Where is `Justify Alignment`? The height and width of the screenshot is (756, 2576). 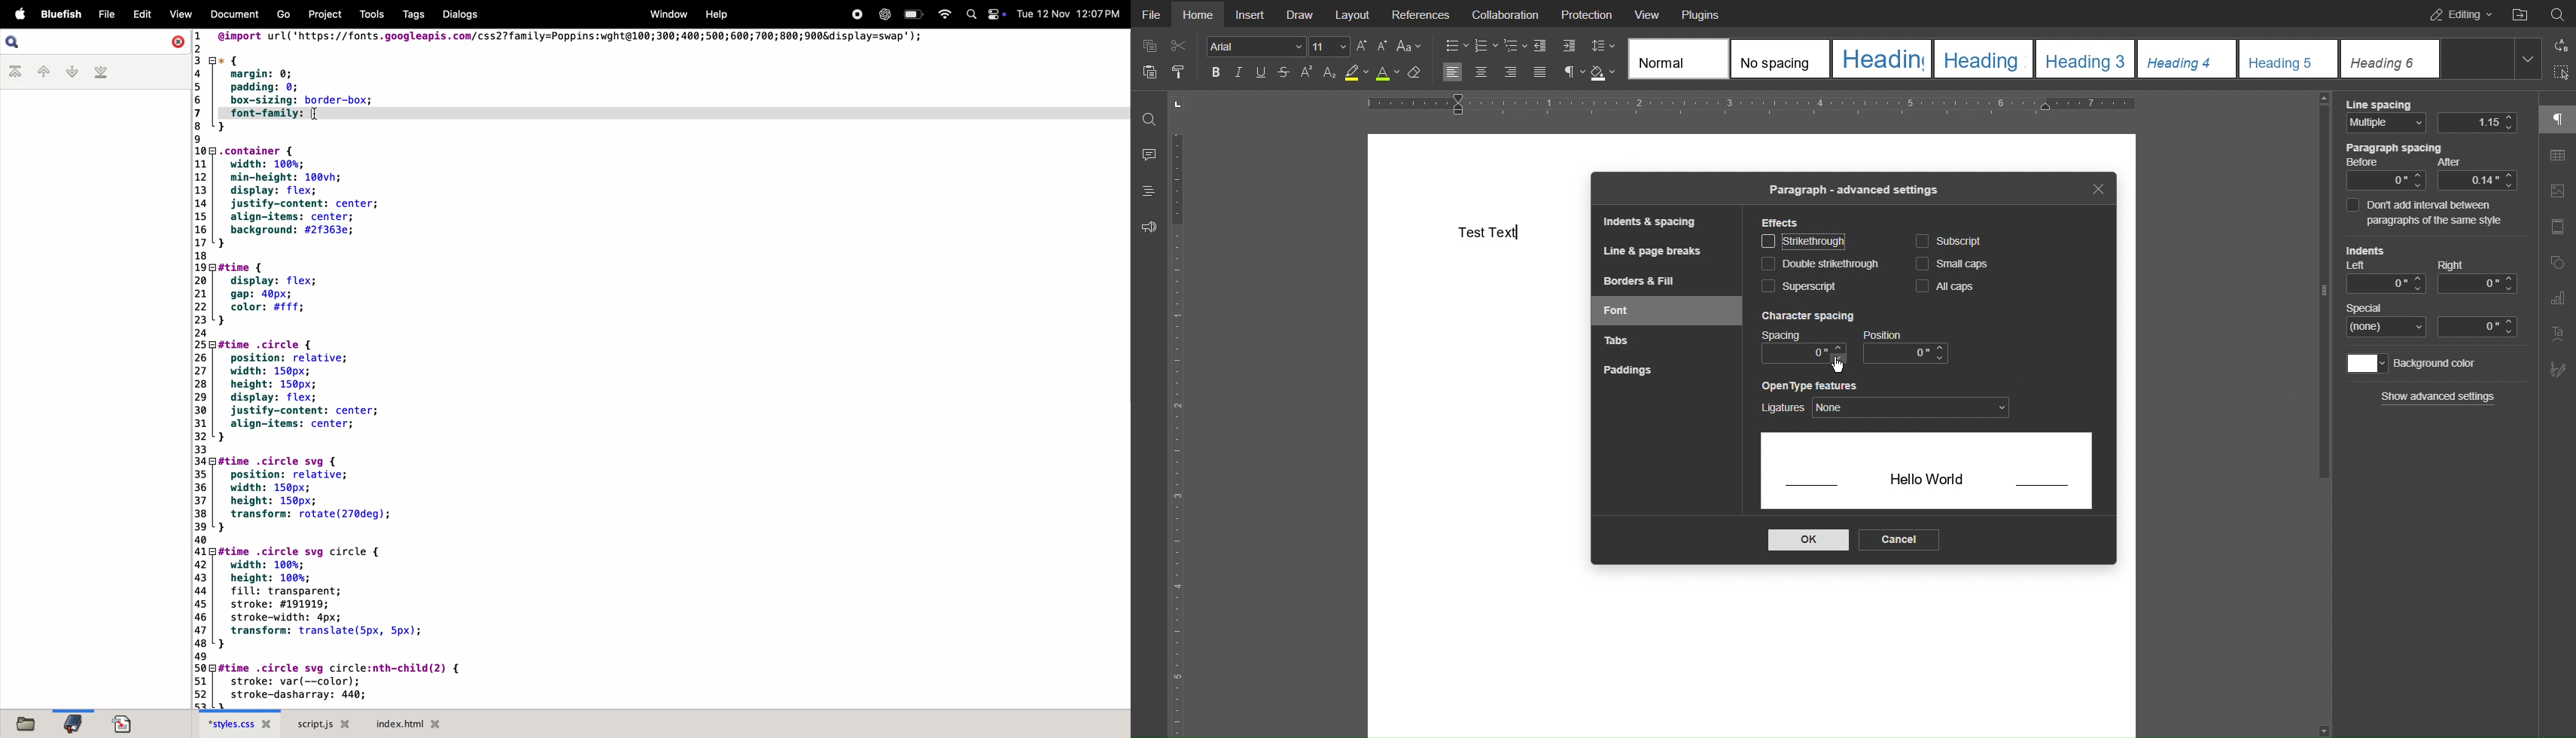 Justify Alignment is located at coordinates (1539, 73).